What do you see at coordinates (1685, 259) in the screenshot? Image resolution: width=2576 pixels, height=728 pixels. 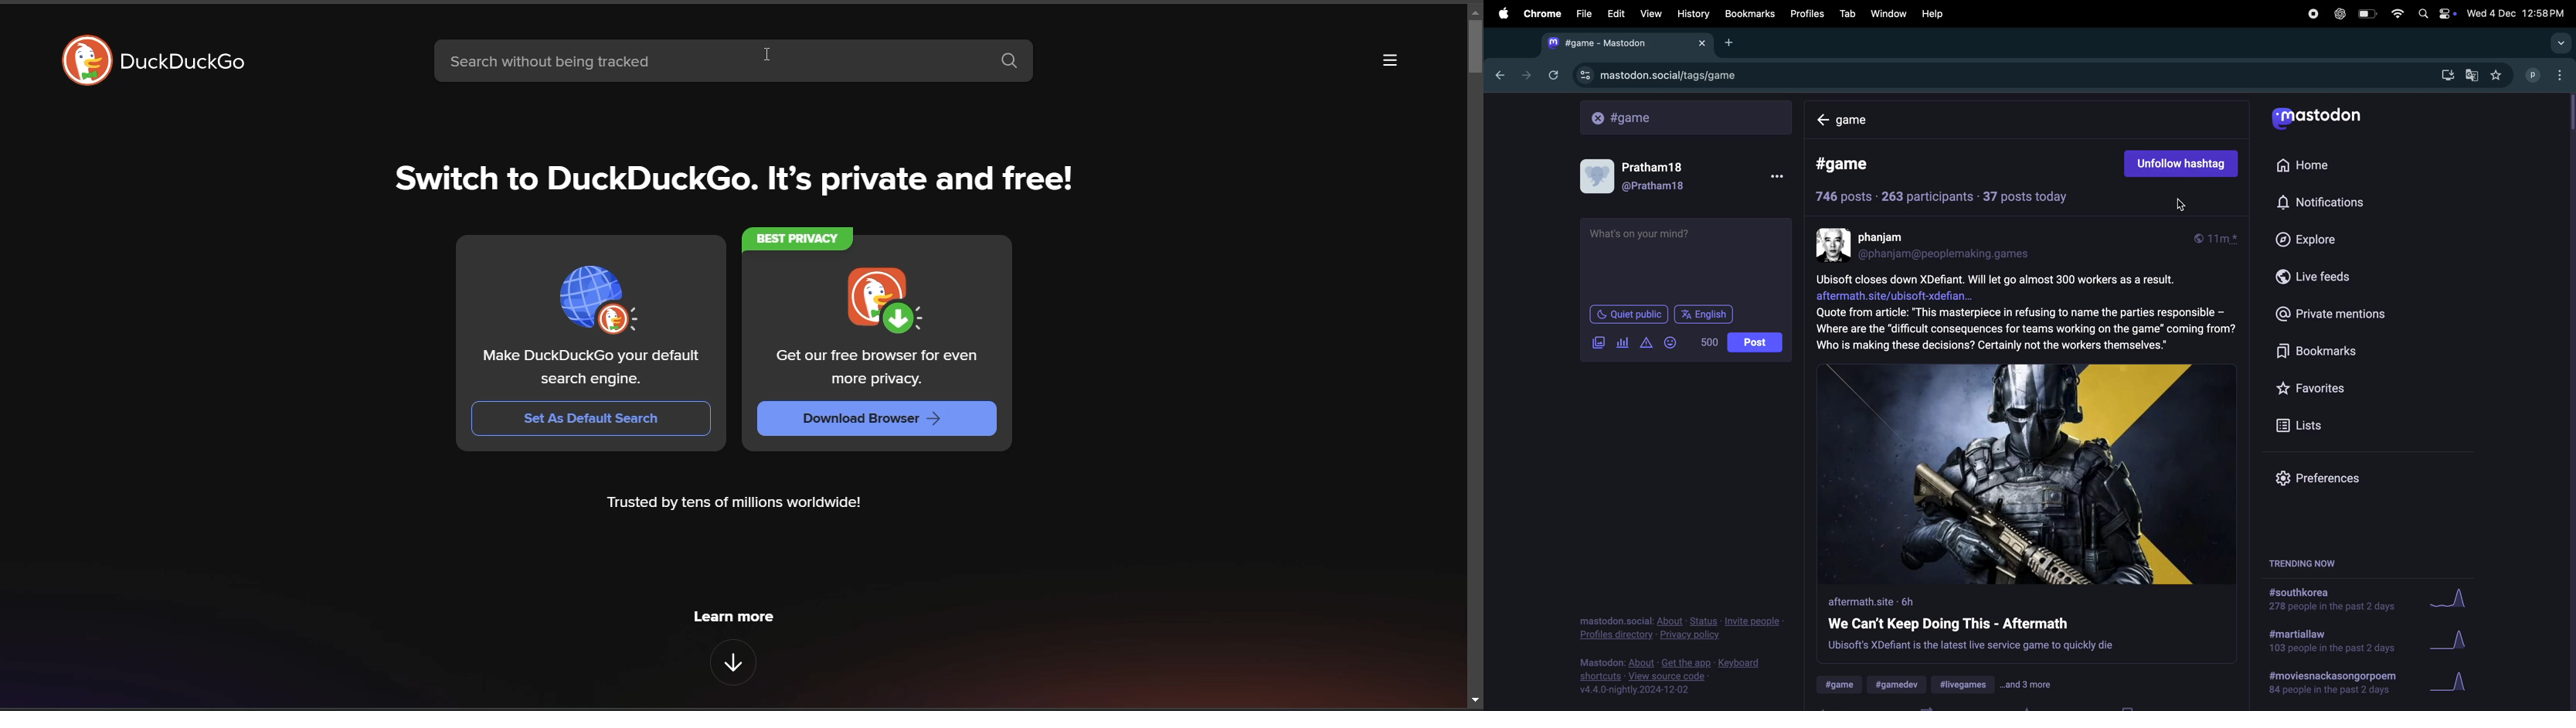 I see `add text box` at bounding box center [1685, 259].